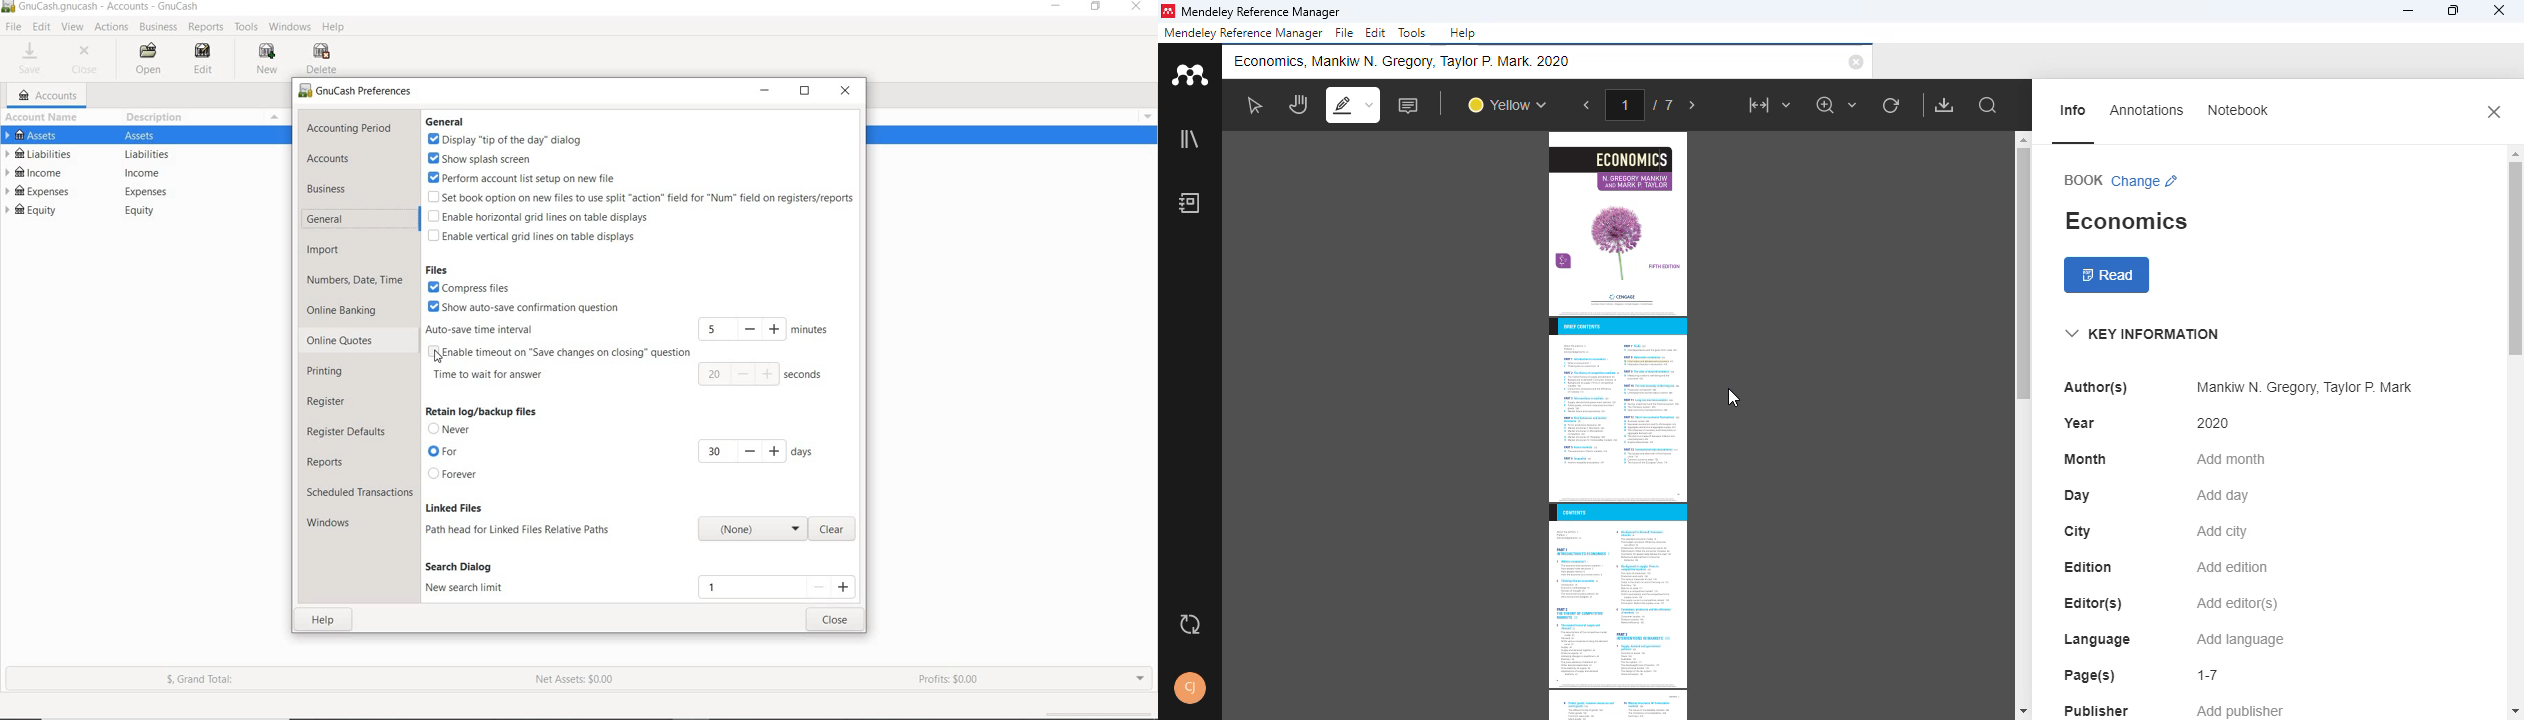 The image size is (2548, 728). What do you see at coordinates (339, 189) in the screenshot?
I see `BUSINESS` at bounding box center [339, 189].